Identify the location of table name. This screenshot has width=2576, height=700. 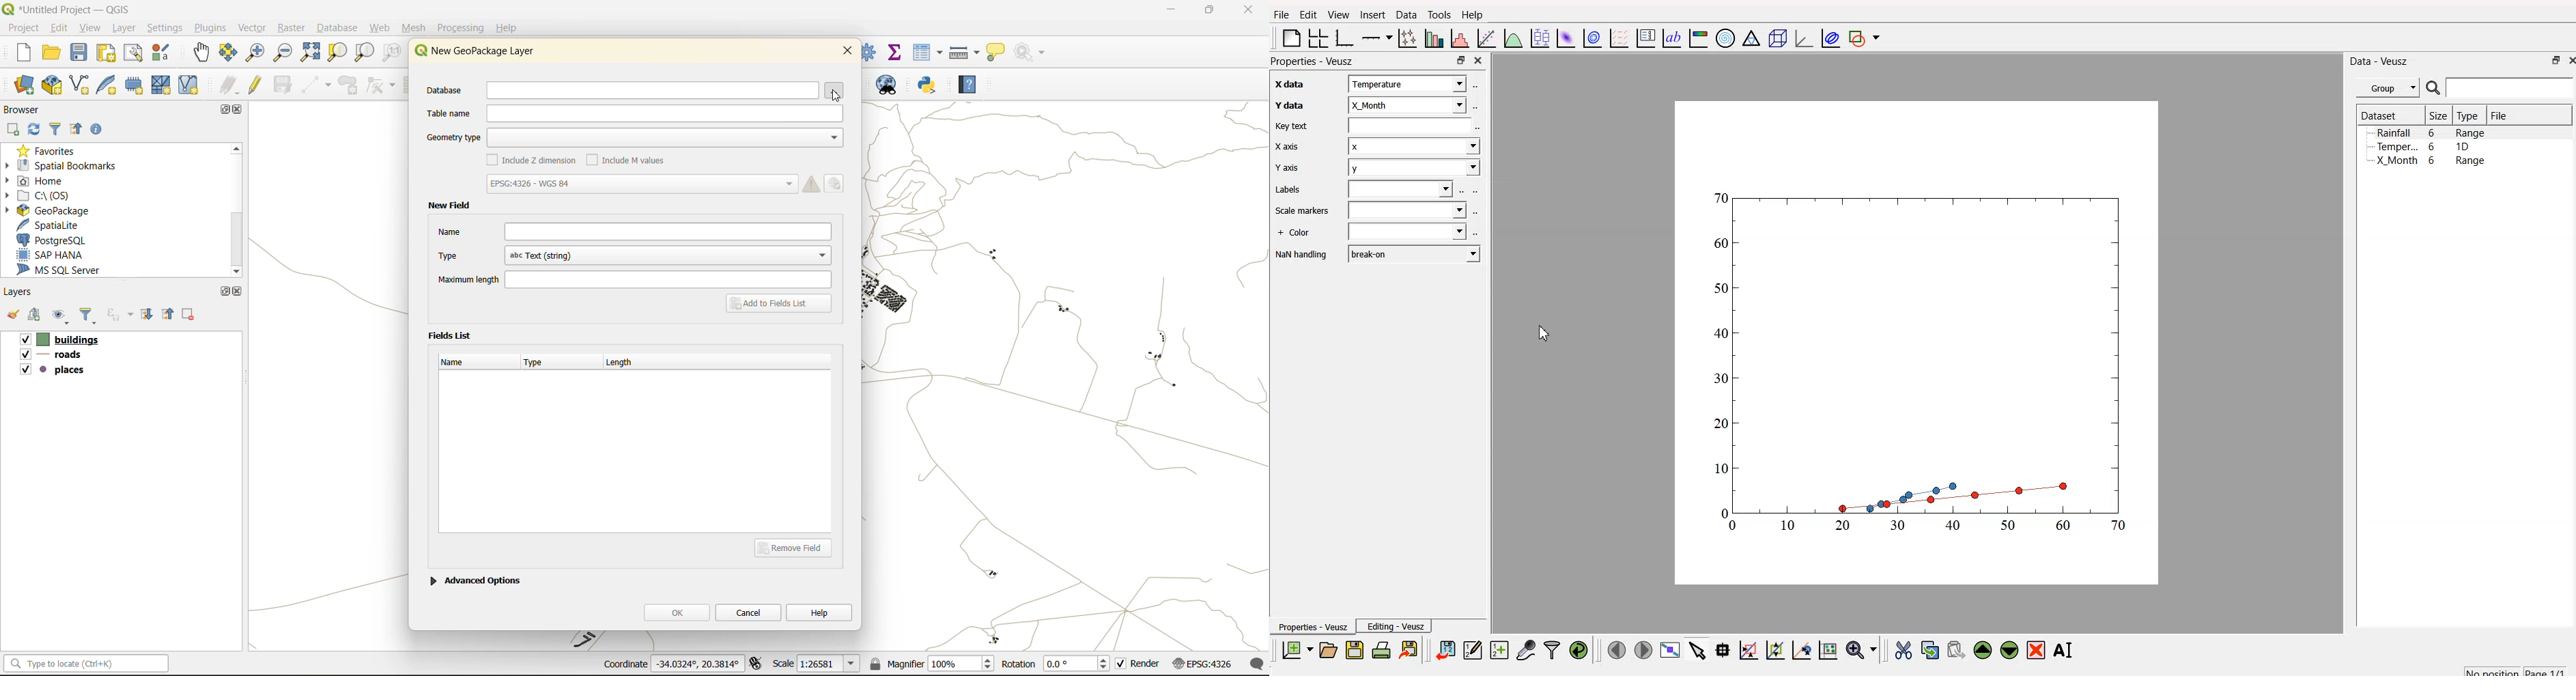
(638, 113).